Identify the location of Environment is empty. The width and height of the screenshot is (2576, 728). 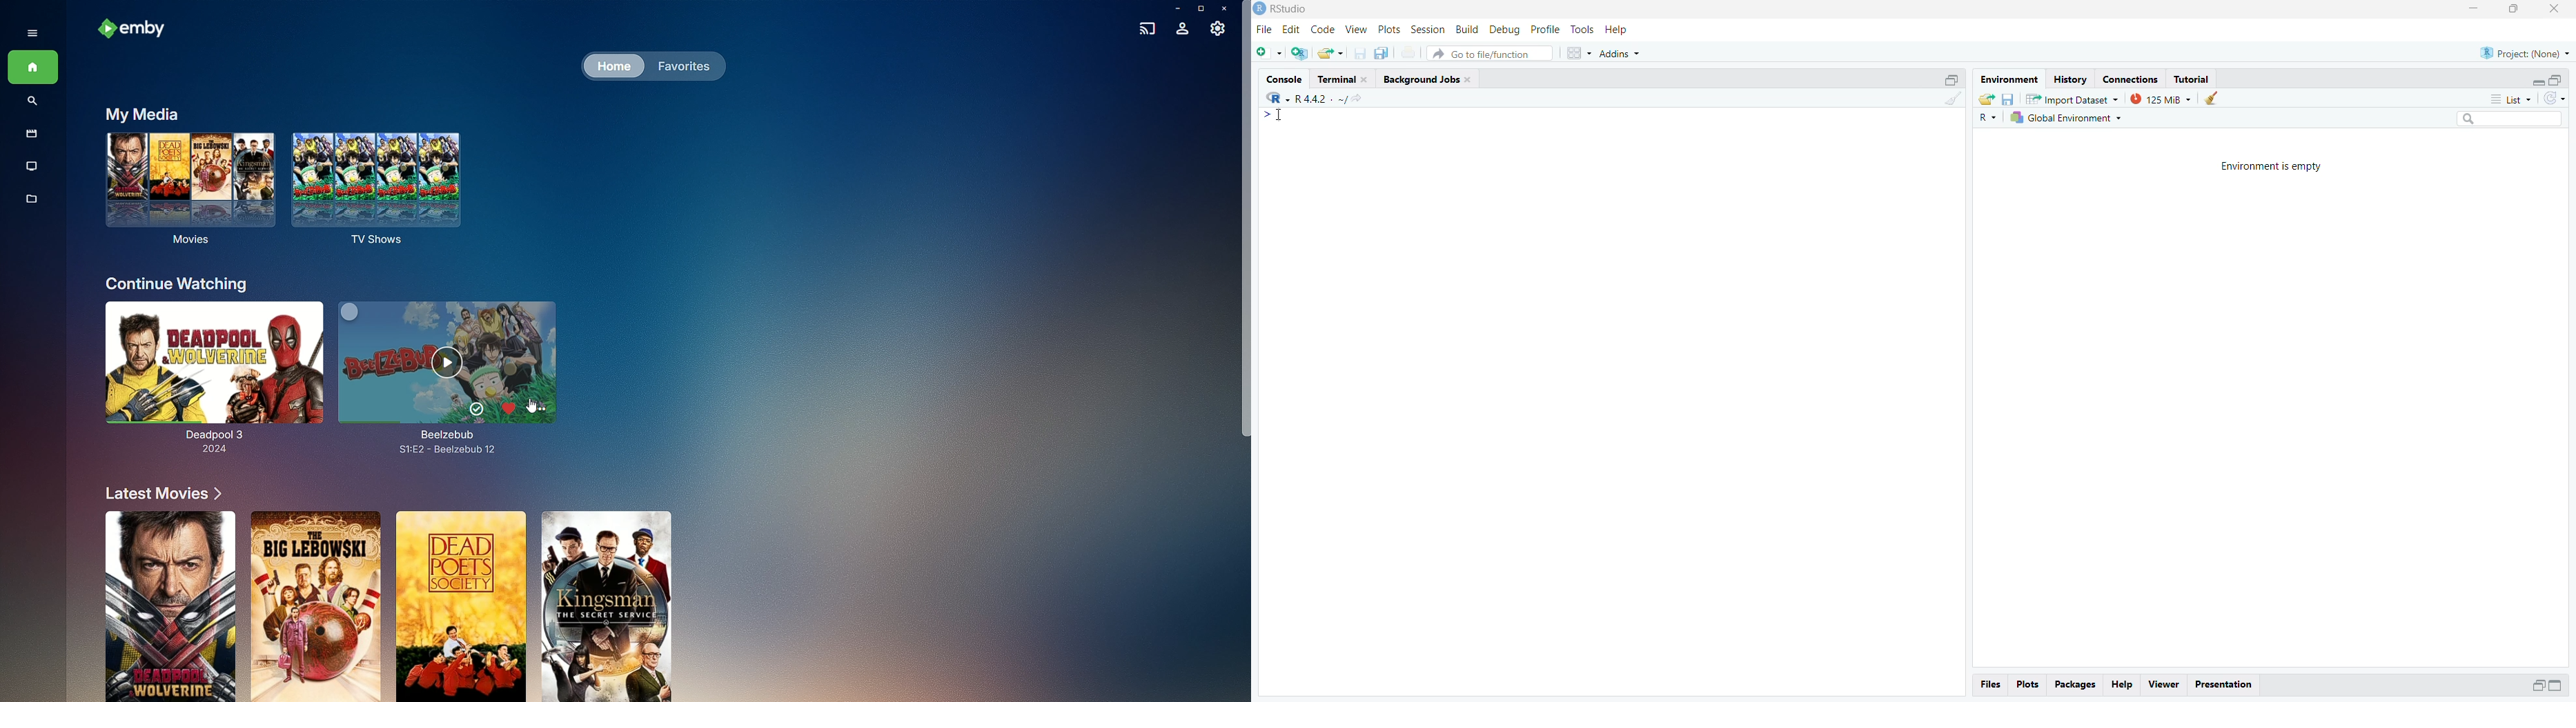
(2270, 166).